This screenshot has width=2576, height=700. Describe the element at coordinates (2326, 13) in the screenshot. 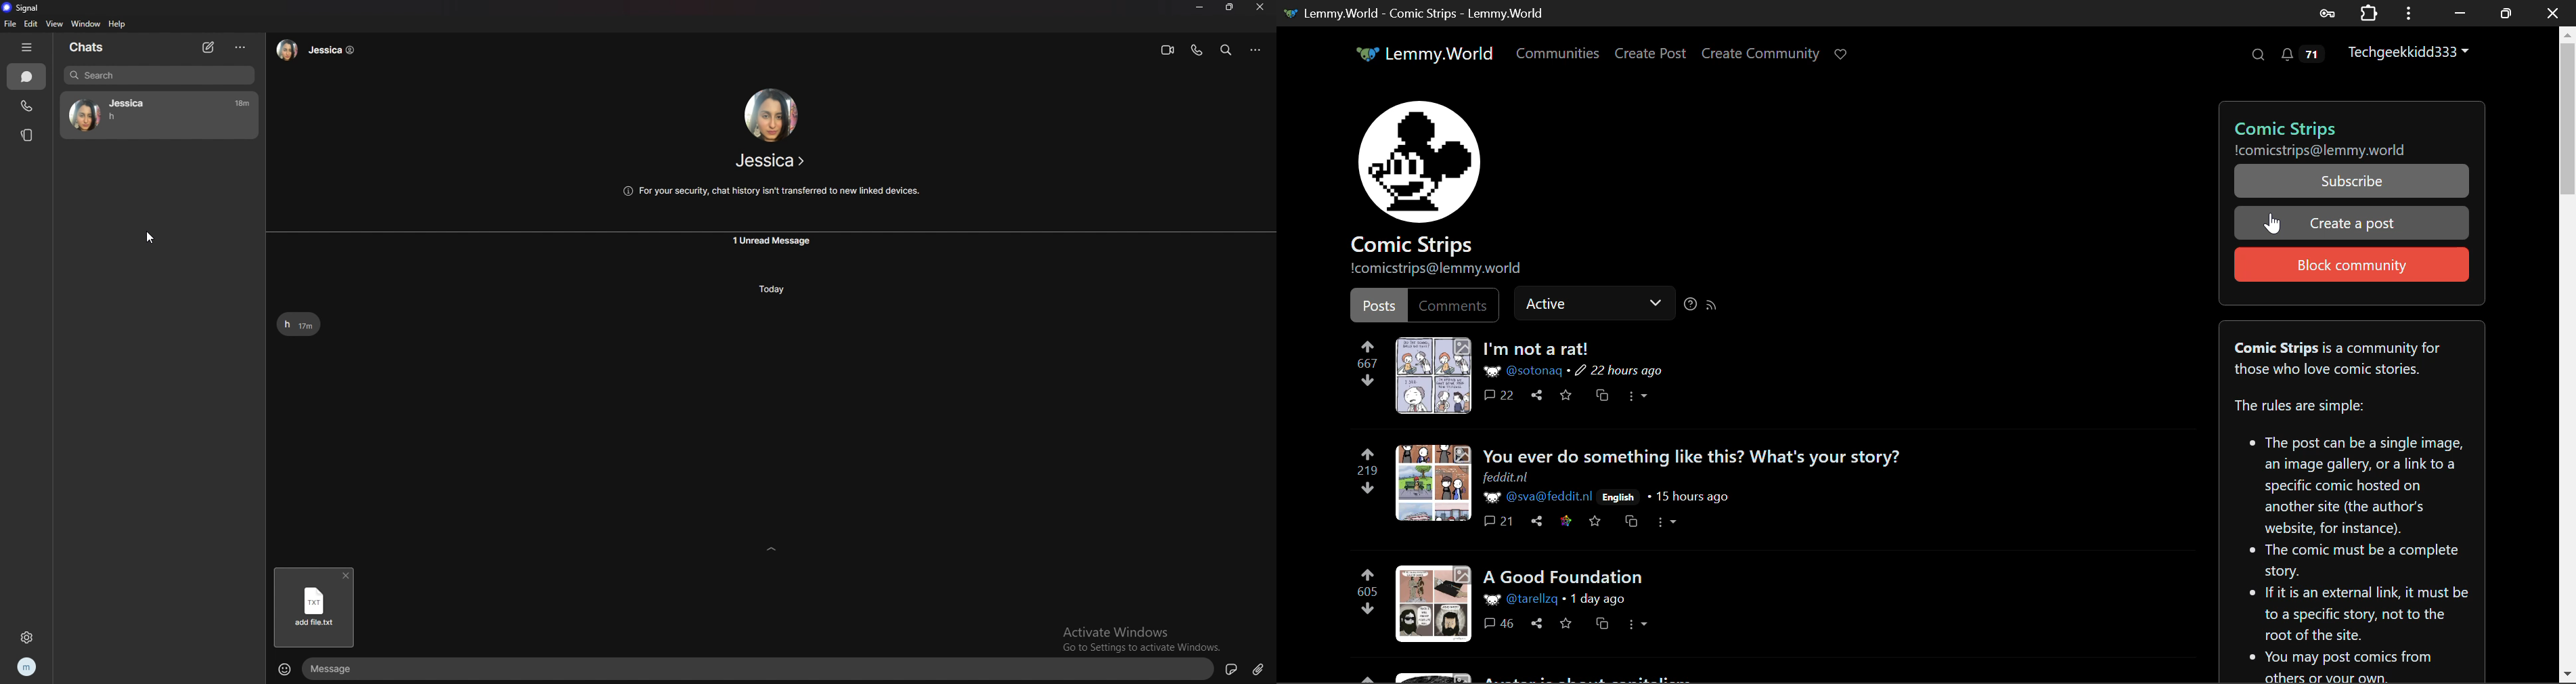

I see `Saved Password Data` at that location.